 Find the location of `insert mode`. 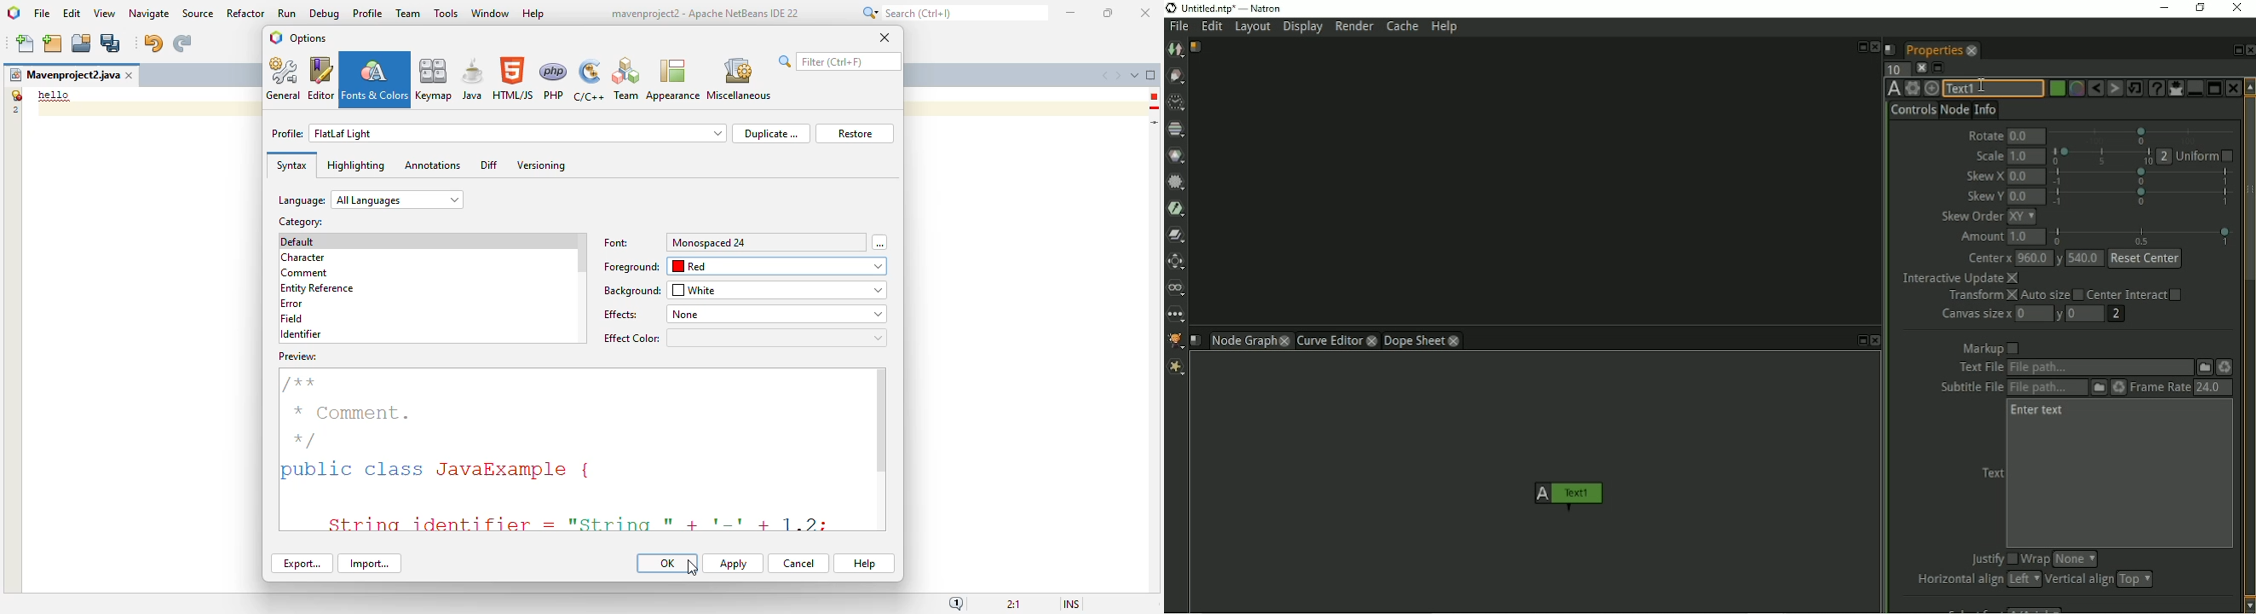

insert mode is located at coordinates (1072, 603).